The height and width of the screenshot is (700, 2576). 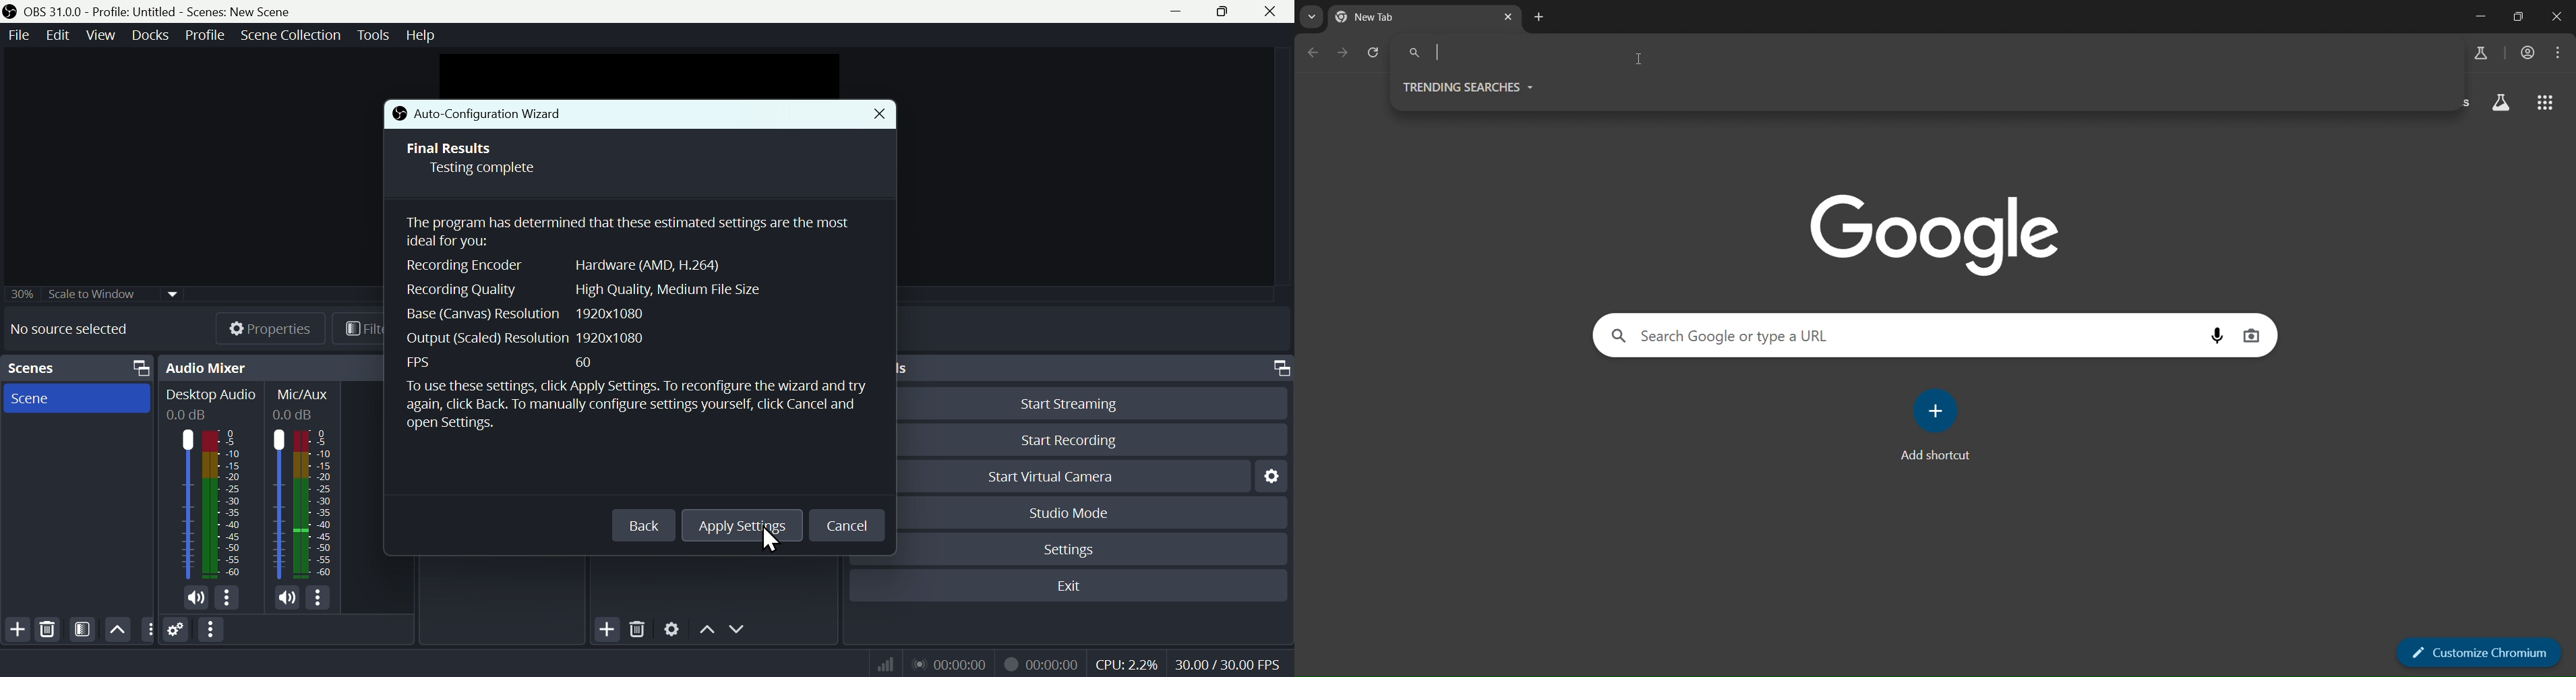 What do you see at coordinates (258, 328) in the screenshot?
I see `Properties` at bounding box center [258, 328].